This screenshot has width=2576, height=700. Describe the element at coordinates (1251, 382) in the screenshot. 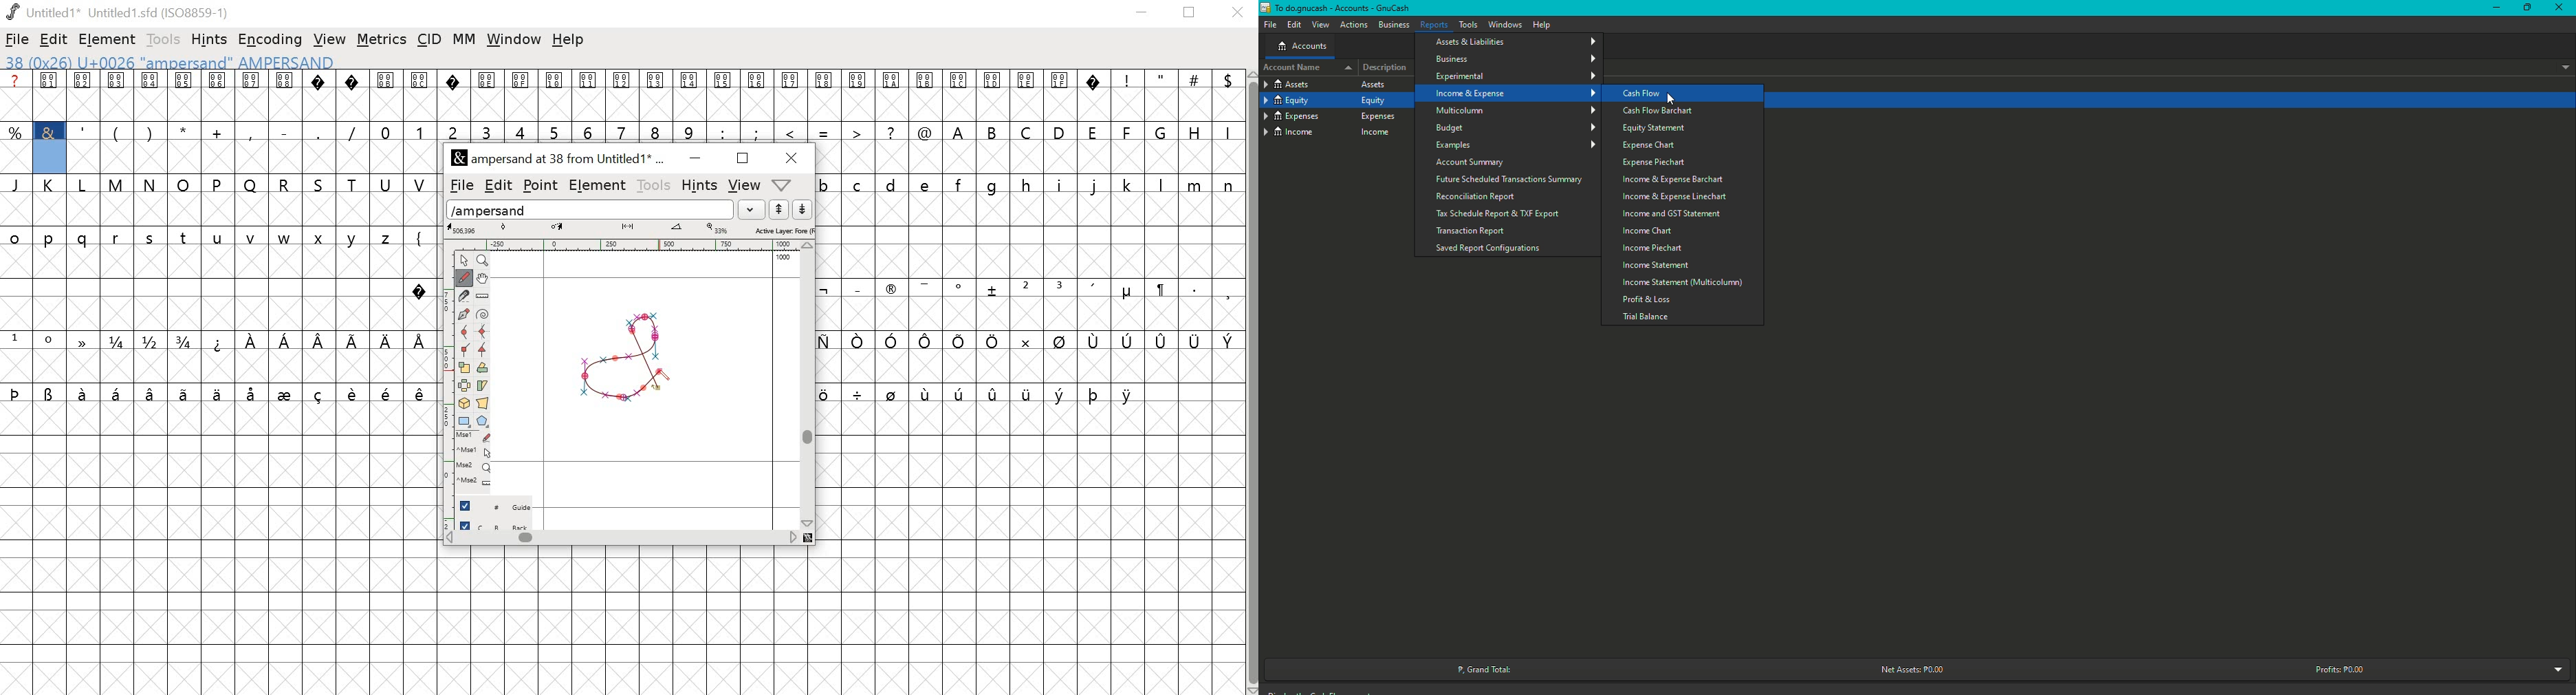

I see `vertical scrollbar` at that location.